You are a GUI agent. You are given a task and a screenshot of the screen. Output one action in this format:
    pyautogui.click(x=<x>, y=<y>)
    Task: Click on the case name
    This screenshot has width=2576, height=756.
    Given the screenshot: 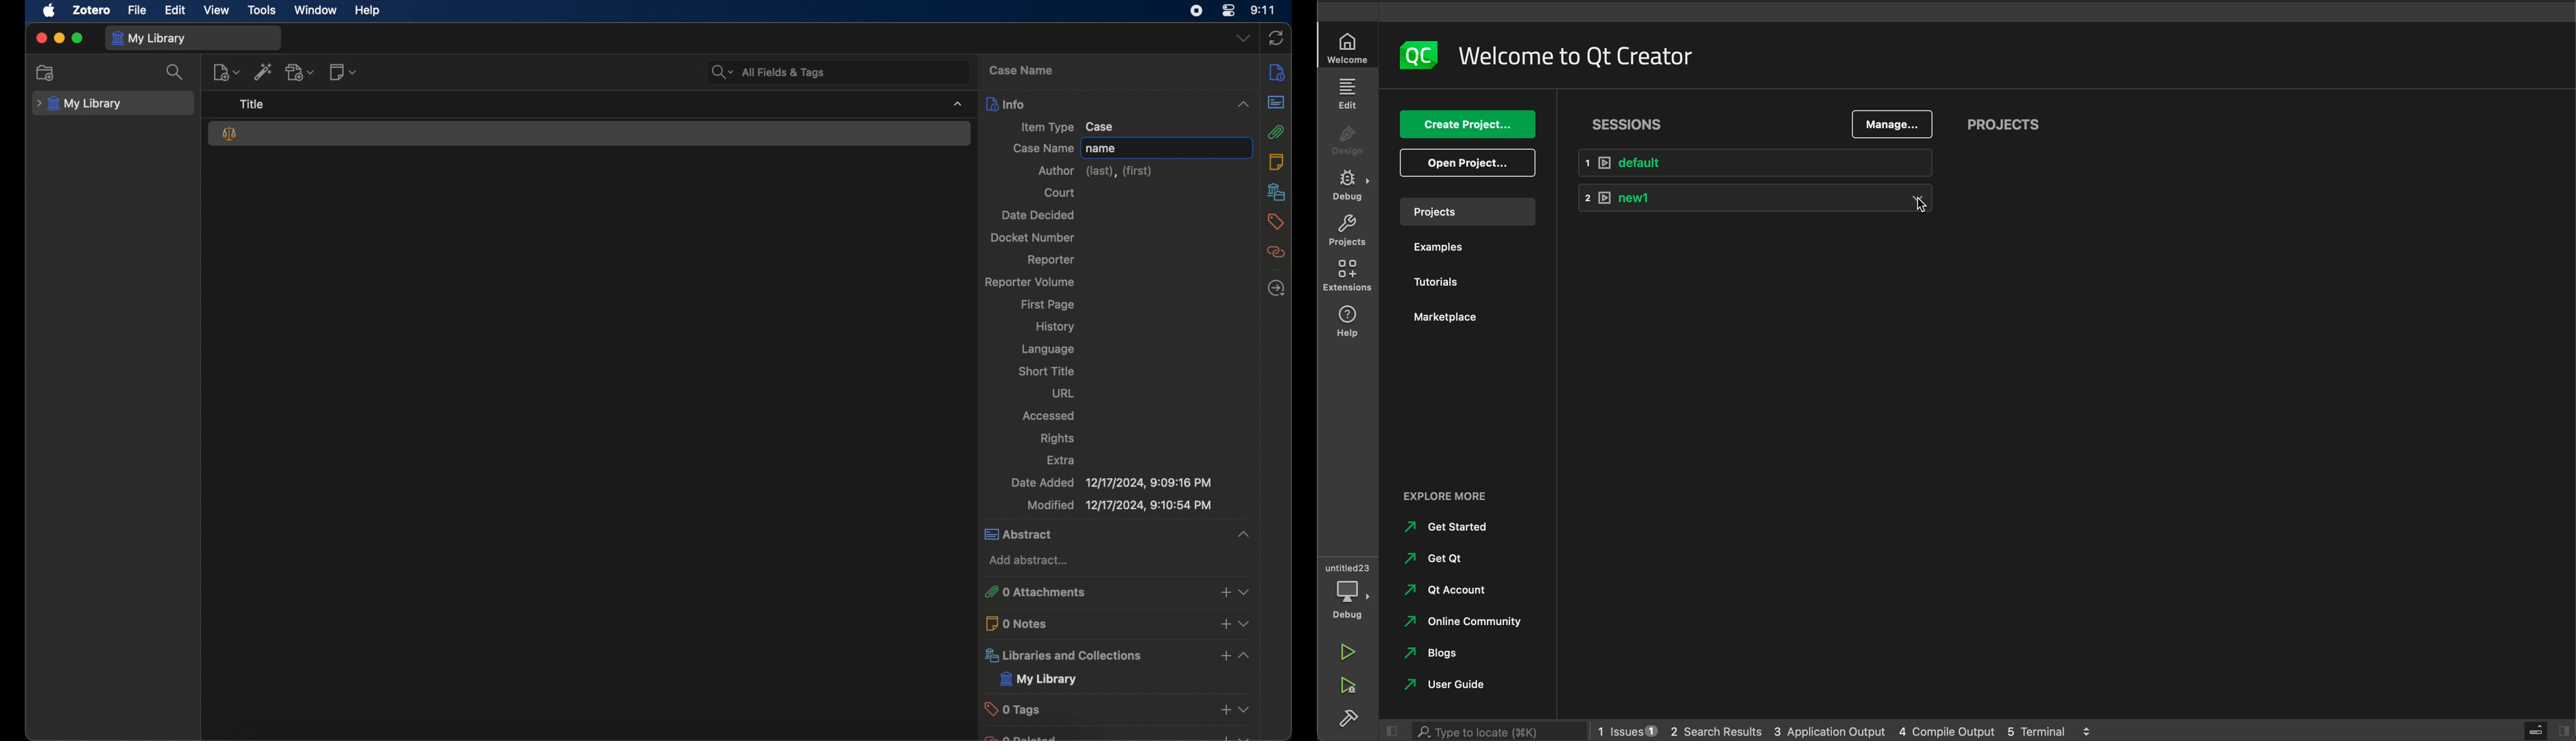 What is the action you would take?
    pyautogui.click(x=1022, y=70)
    